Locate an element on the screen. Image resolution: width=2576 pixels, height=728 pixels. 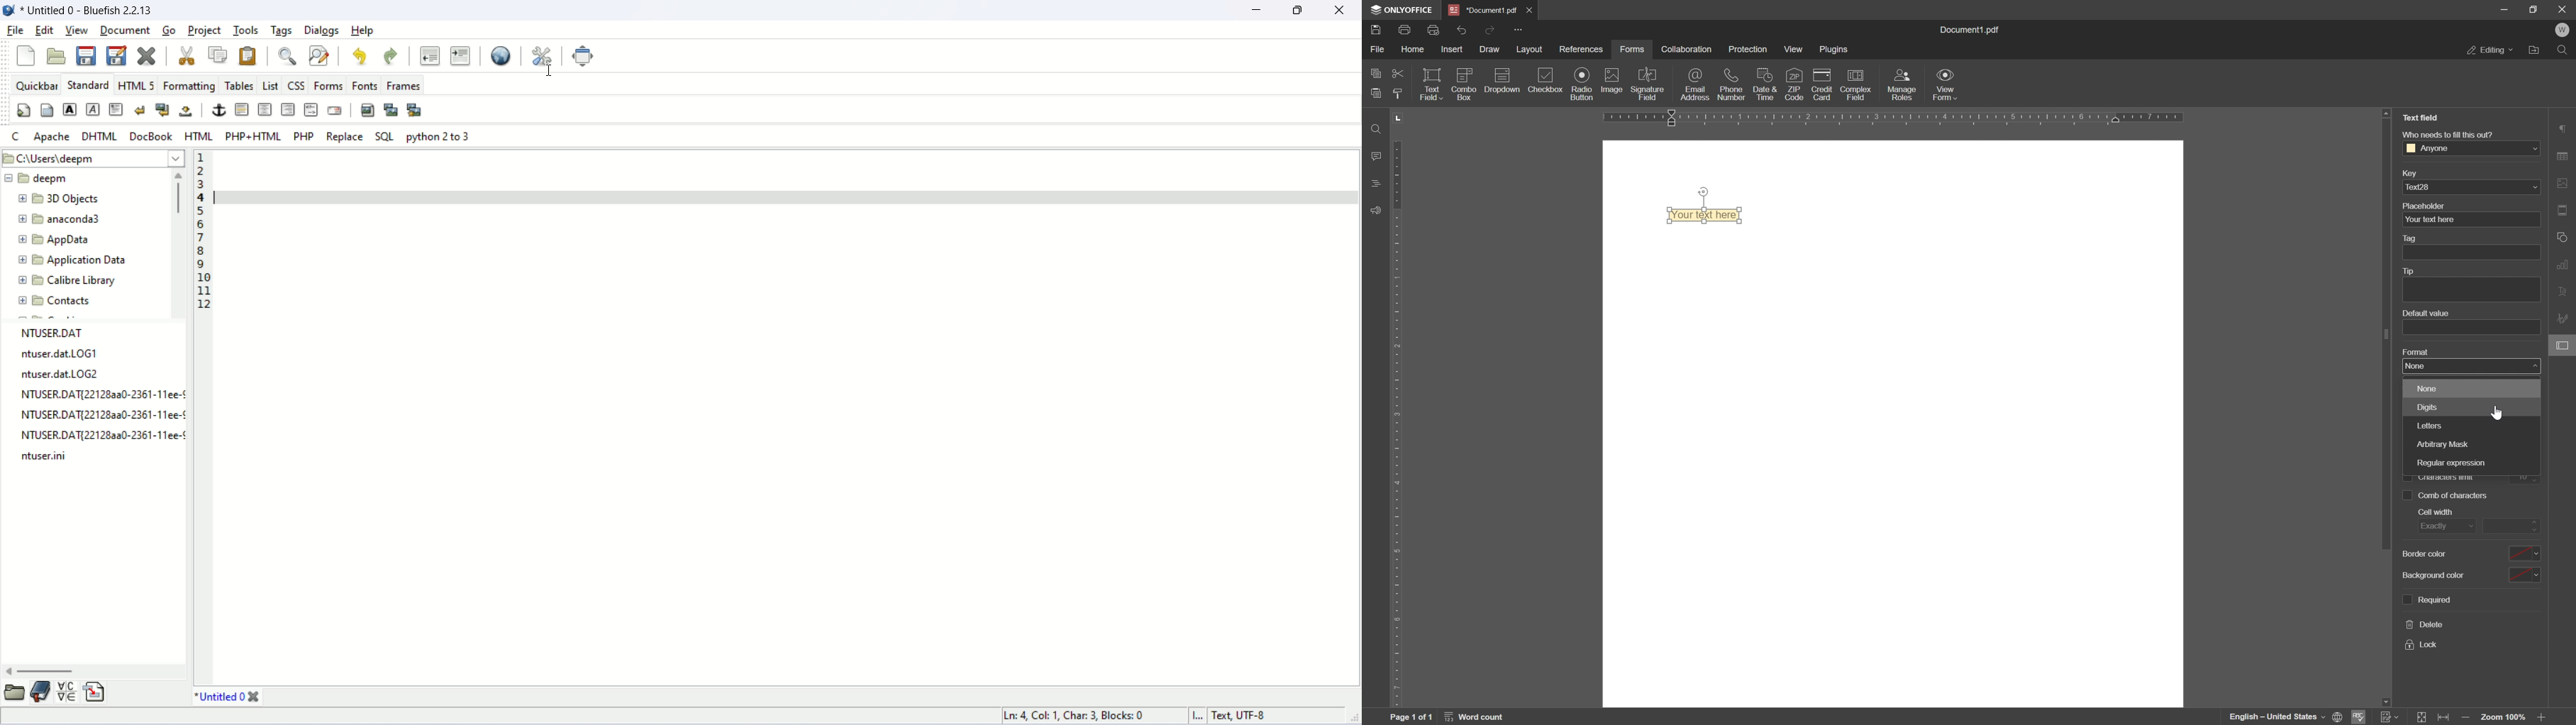
NTUSER.DAT{22128AA0-2361-11EE- is located at coordinates (108, 436).